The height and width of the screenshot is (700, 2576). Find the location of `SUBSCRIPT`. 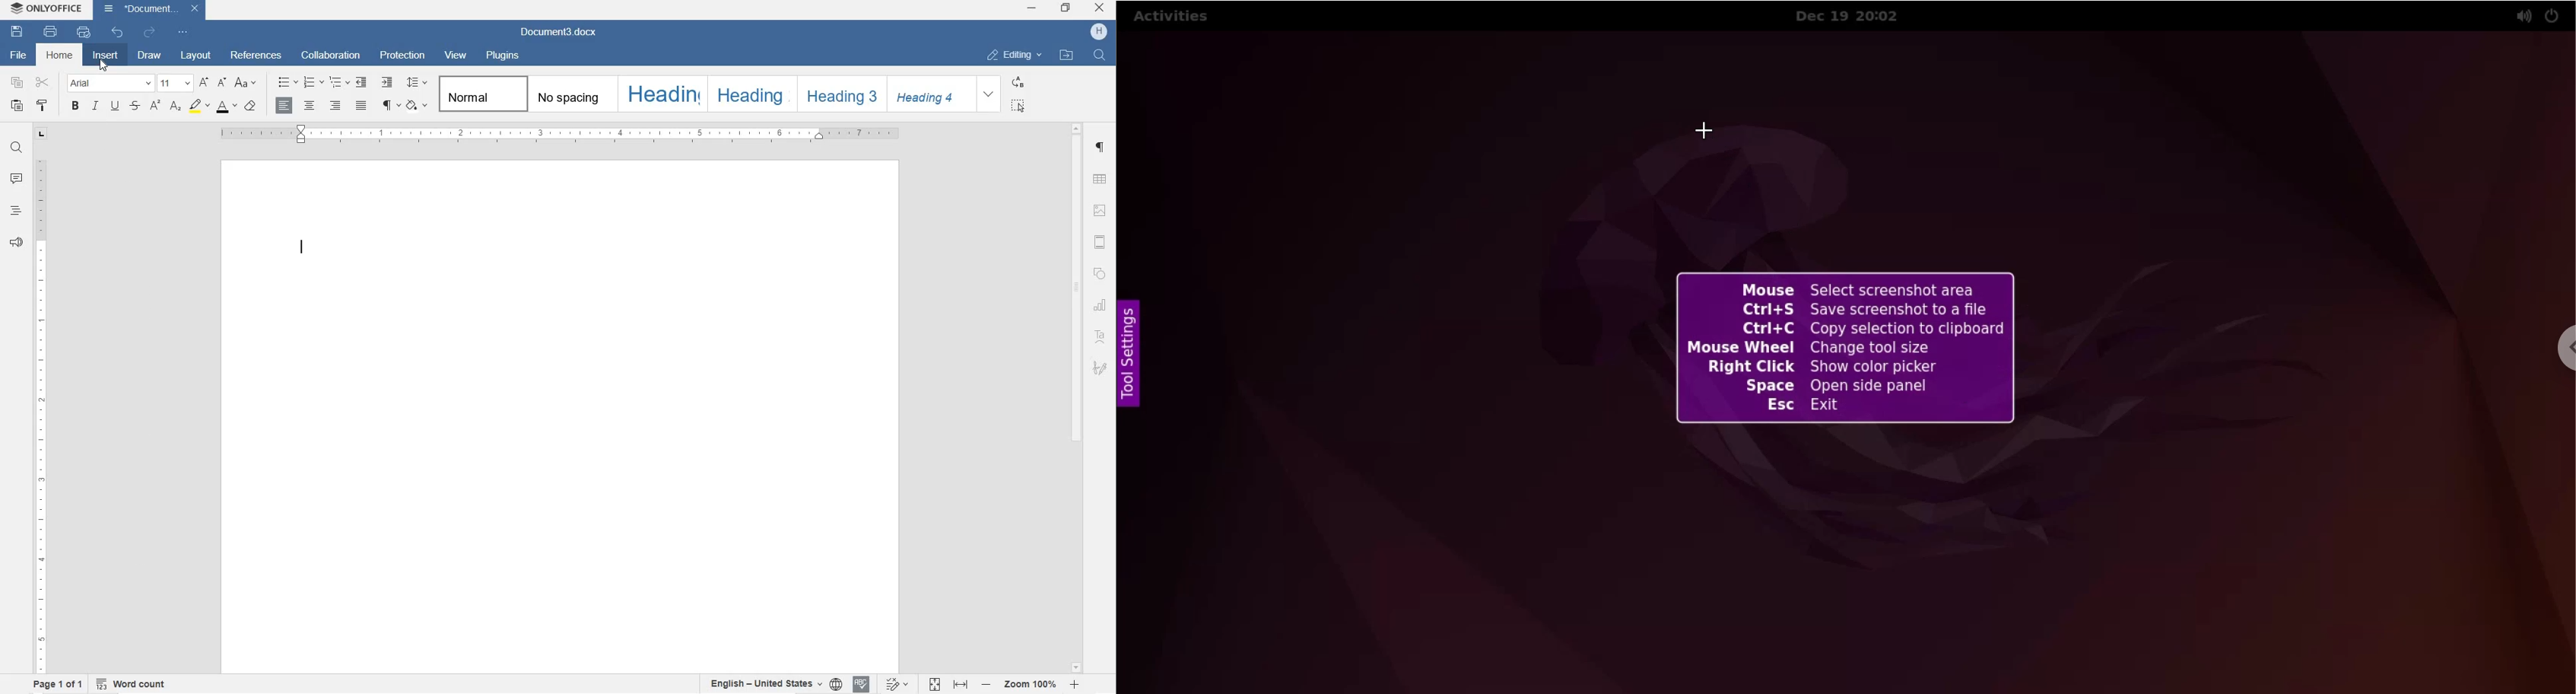

SUBSCRIPT is located at coordinates (175, 106).